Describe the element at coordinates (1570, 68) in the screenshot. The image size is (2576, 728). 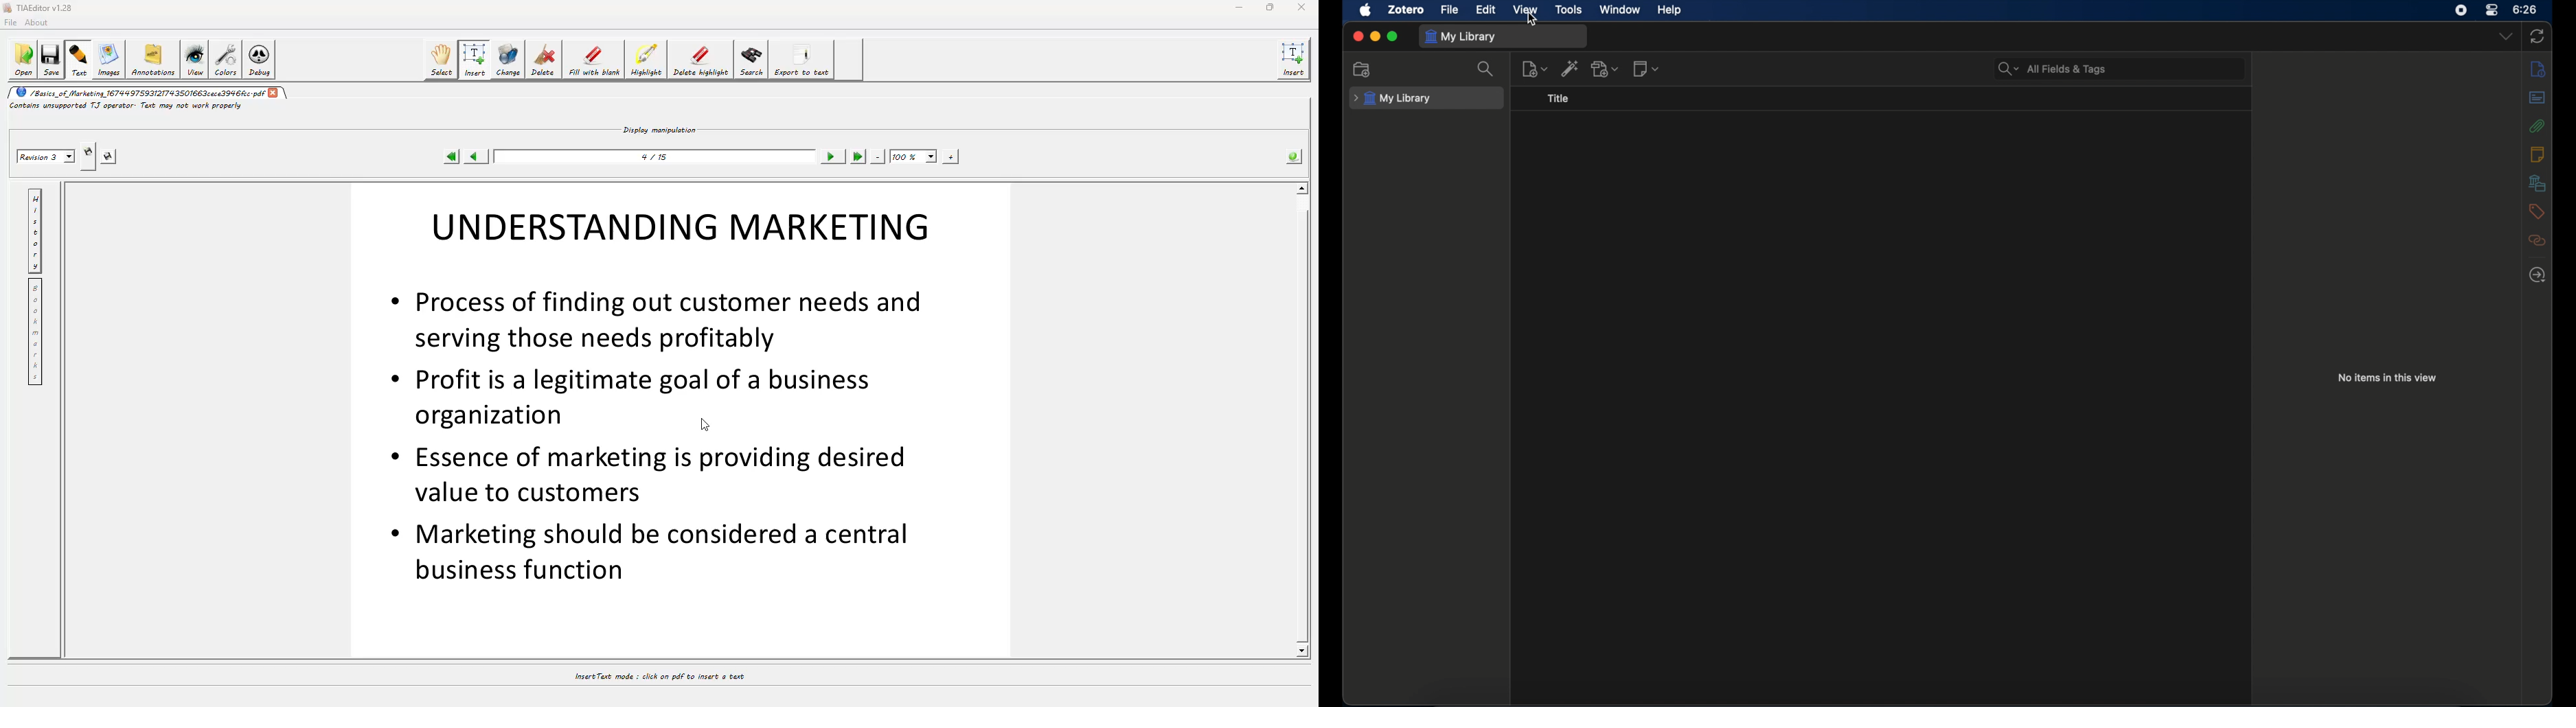
I see `add item by identifier` at that location.